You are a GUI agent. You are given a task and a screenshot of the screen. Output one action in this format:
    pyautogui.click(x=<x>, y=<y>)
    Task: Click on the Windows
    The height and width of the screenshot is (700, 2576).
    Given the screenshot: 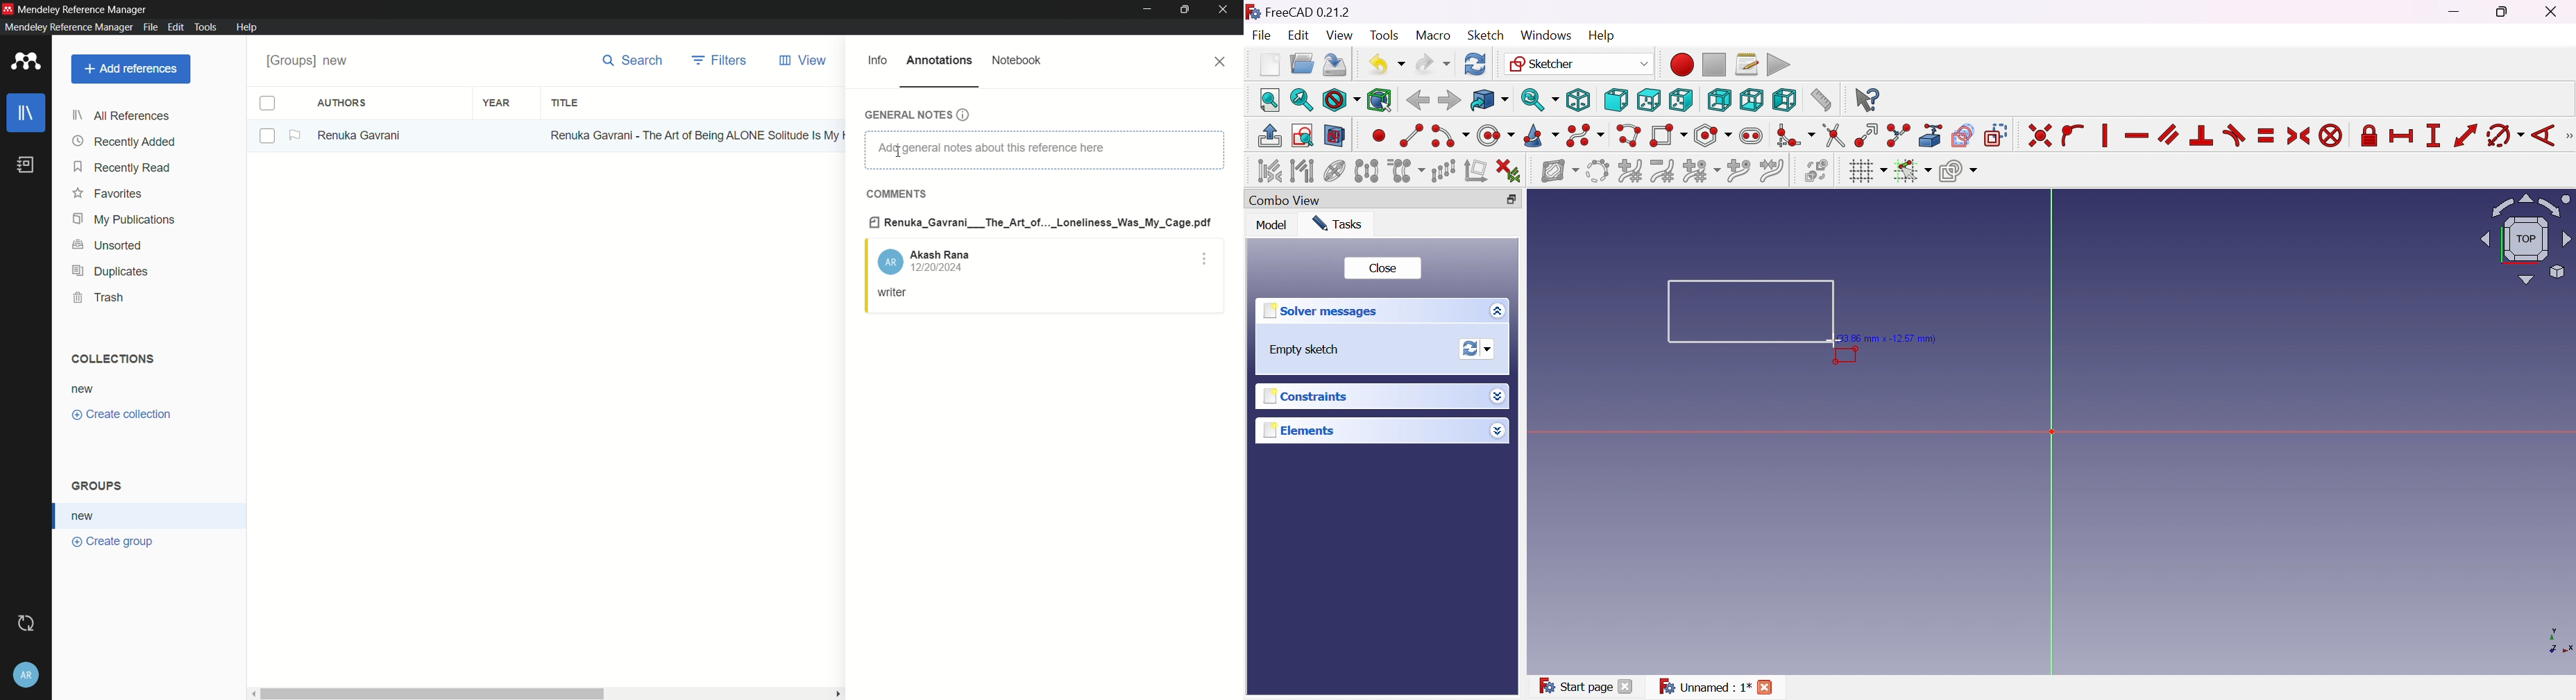 What is the action you would take?
    pyautogui.click(x=1546, y=35)
    